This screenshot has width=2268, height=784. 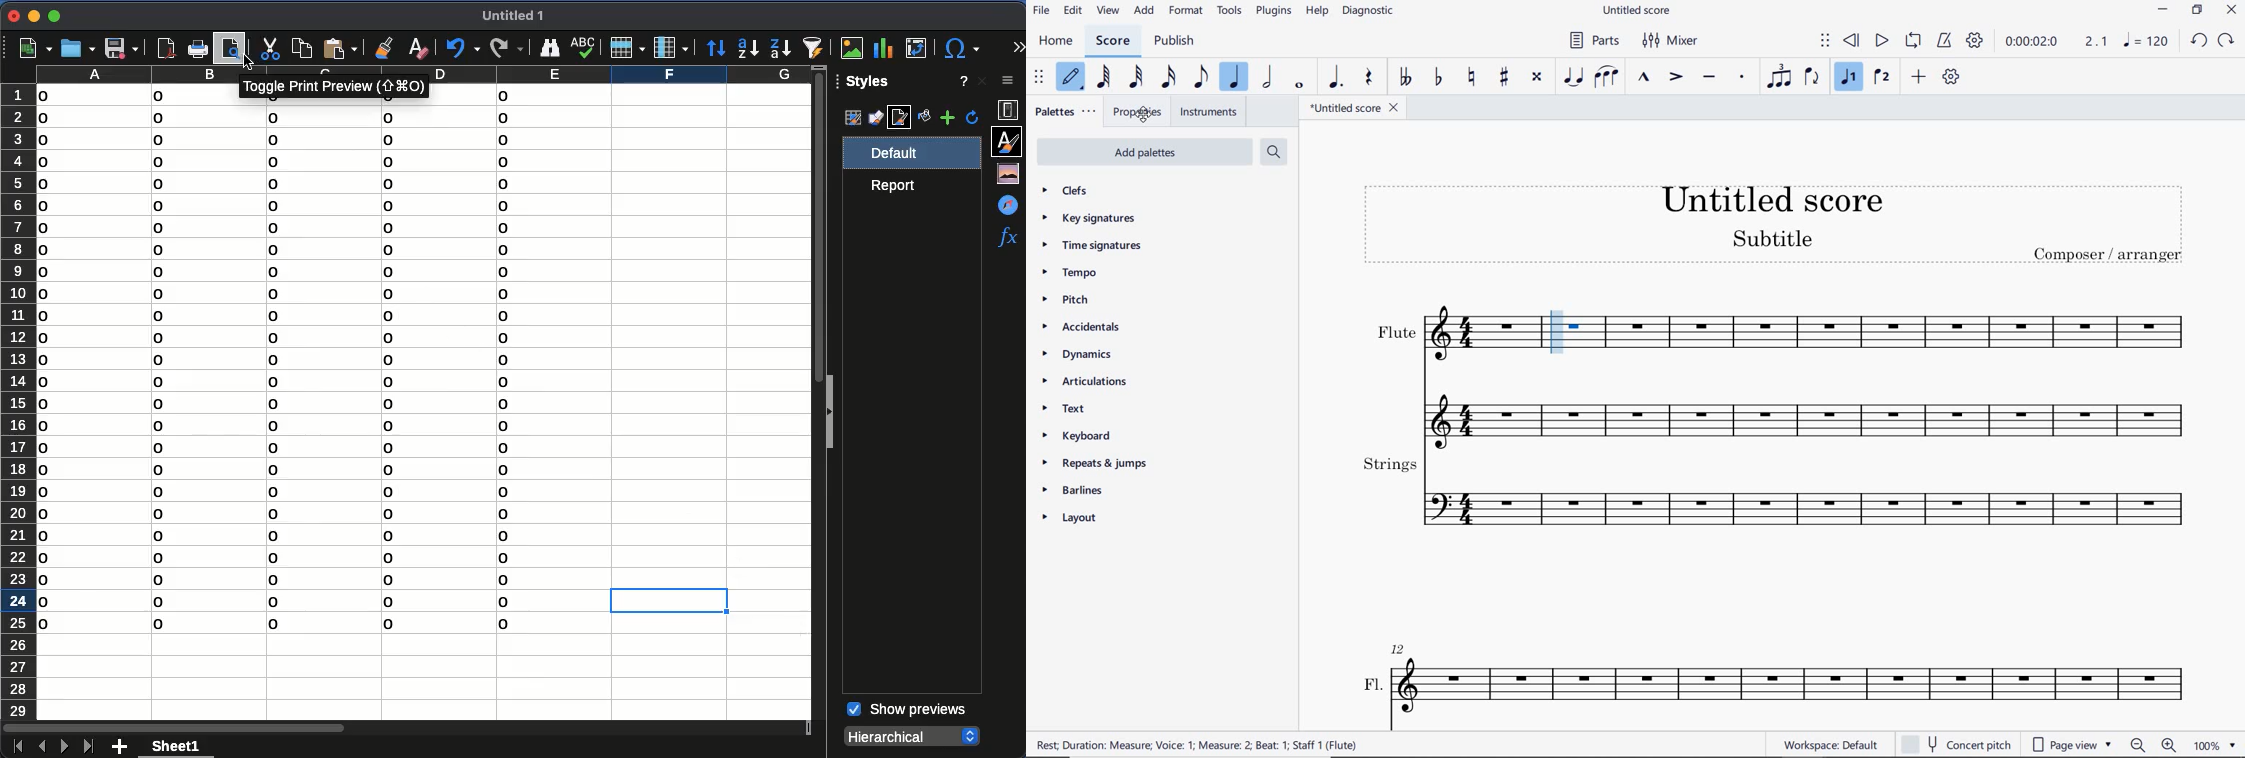 I want to click on clone formatting, so click(x=384, y=47).